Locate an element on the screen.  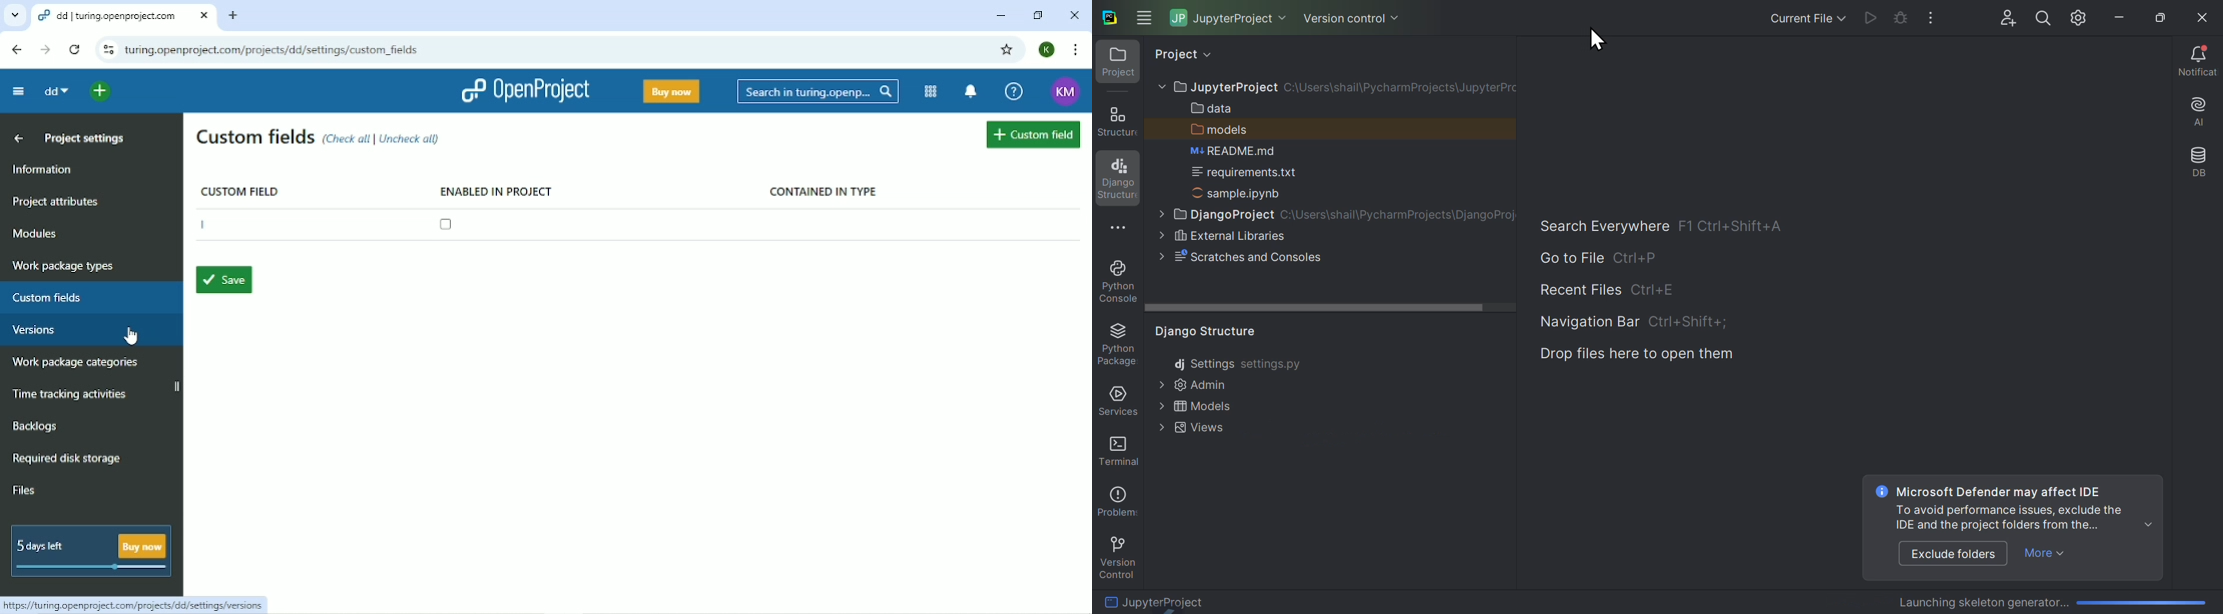
shortcut is located at coordinates (1649, 260).